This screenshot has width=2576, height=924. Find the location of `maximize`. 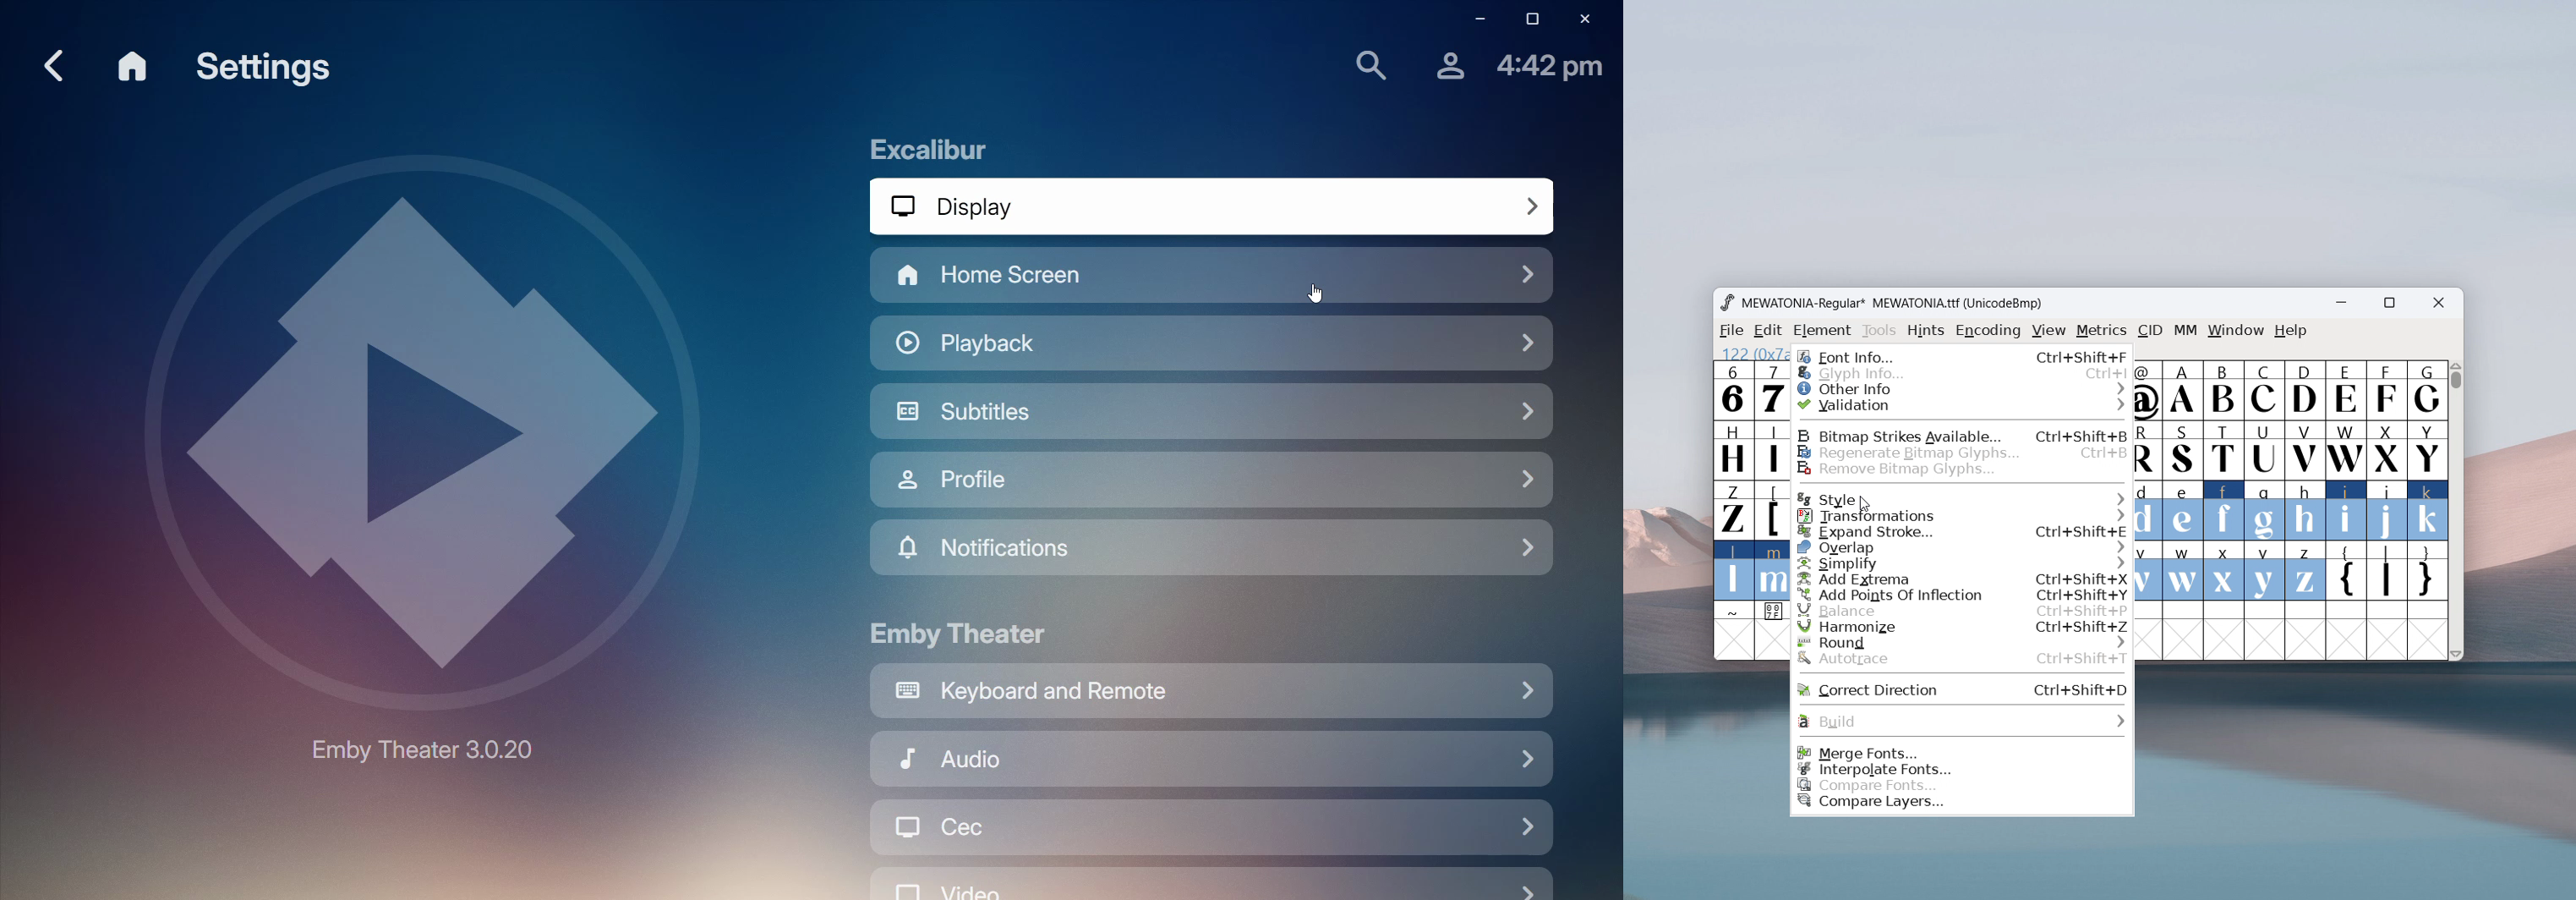

maximize is located at coordinates (2389, 305).